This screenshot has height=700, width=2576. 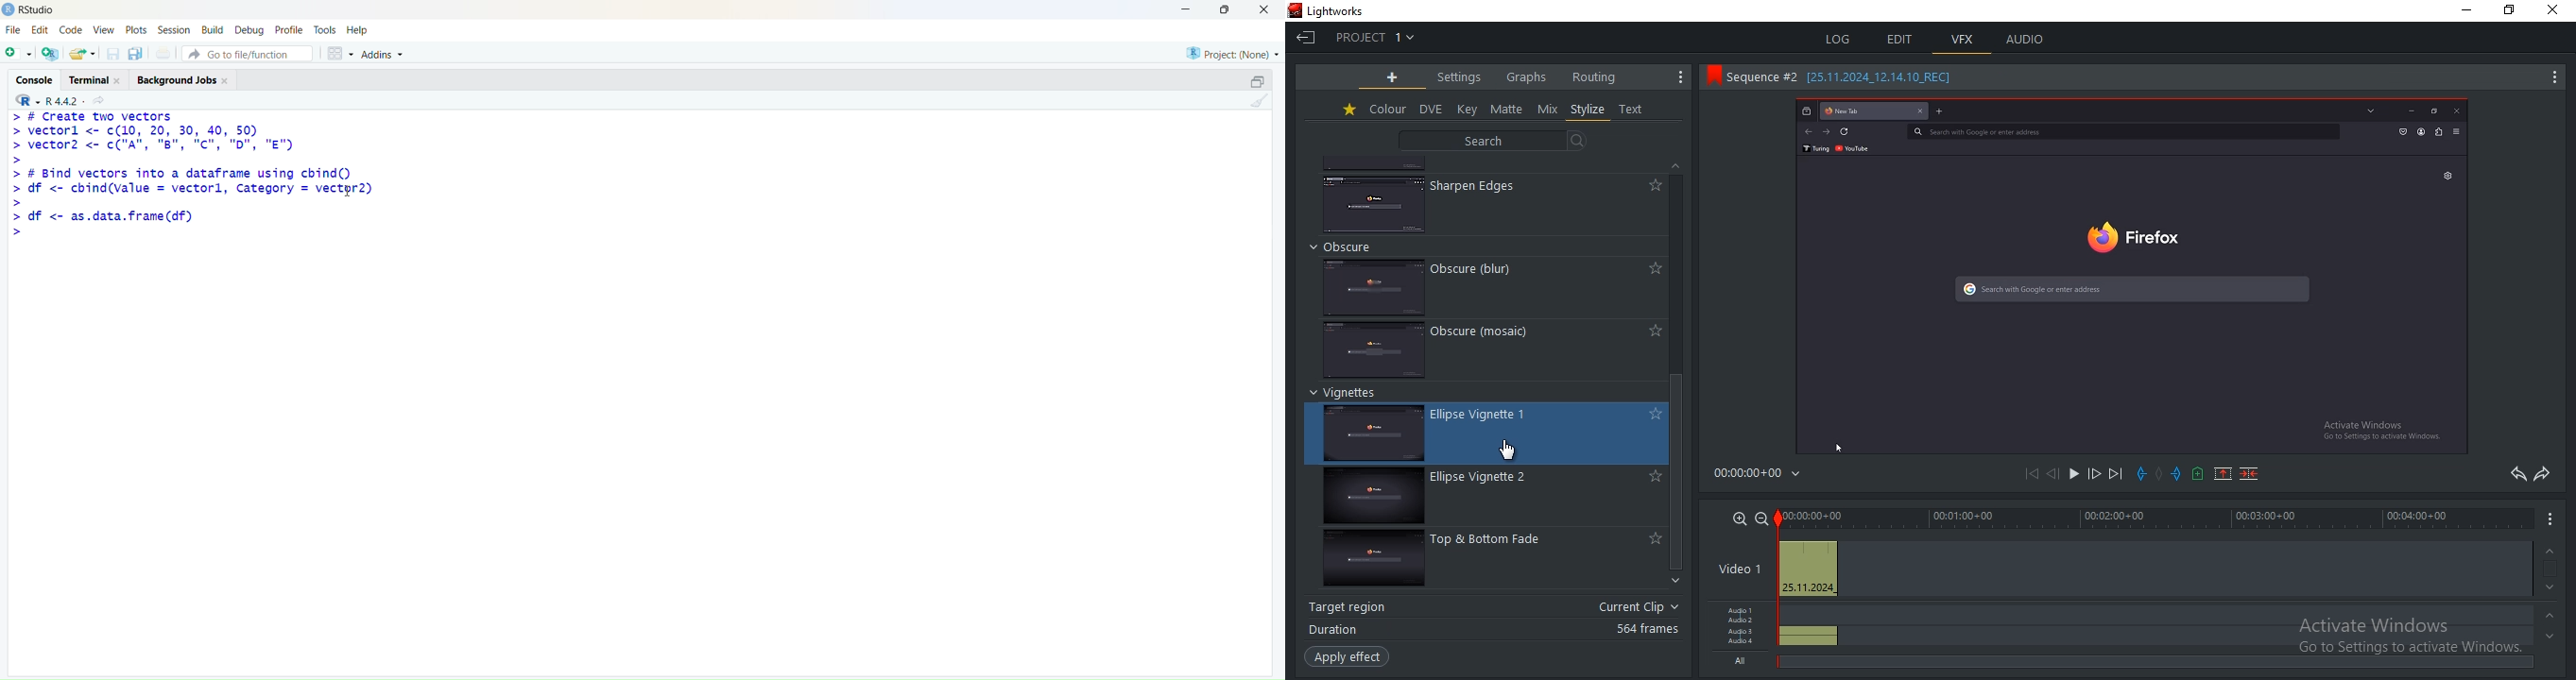 What do you see at coordinates (113, 55) in the screenshot?
I see `save open document` at bounding box center [113, 55].